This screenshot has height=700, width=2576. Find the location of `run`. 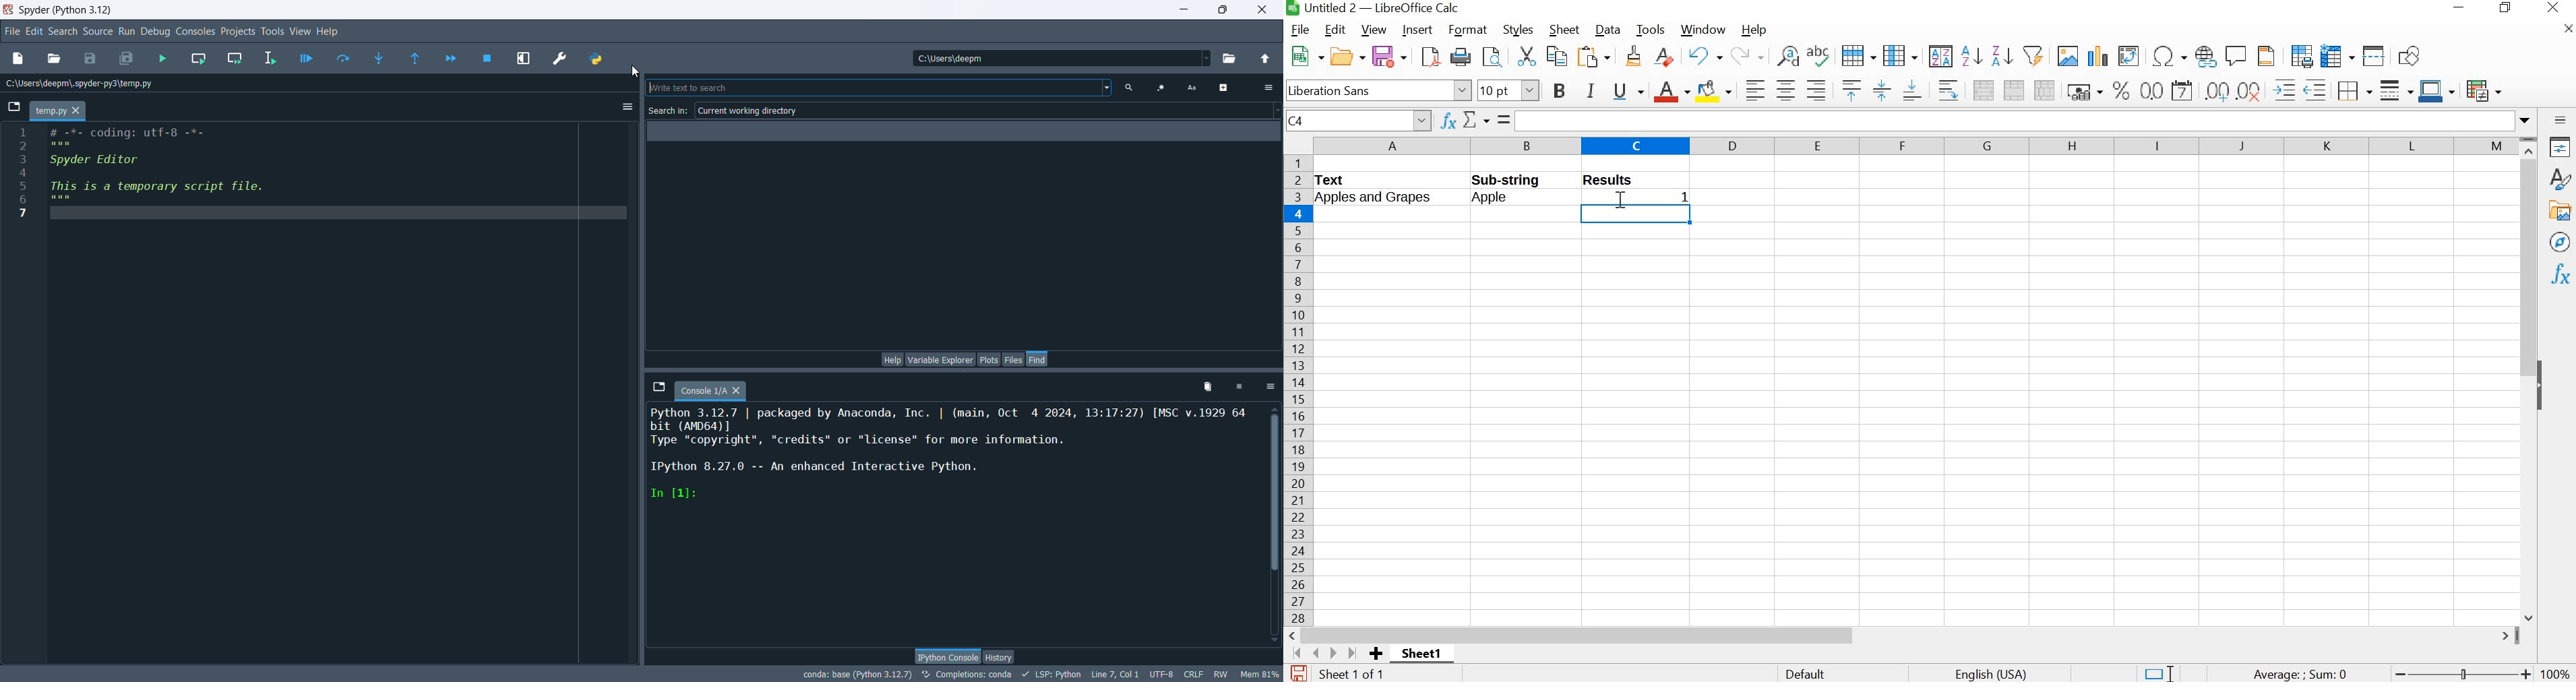

run is located at coordinates (127, 33).